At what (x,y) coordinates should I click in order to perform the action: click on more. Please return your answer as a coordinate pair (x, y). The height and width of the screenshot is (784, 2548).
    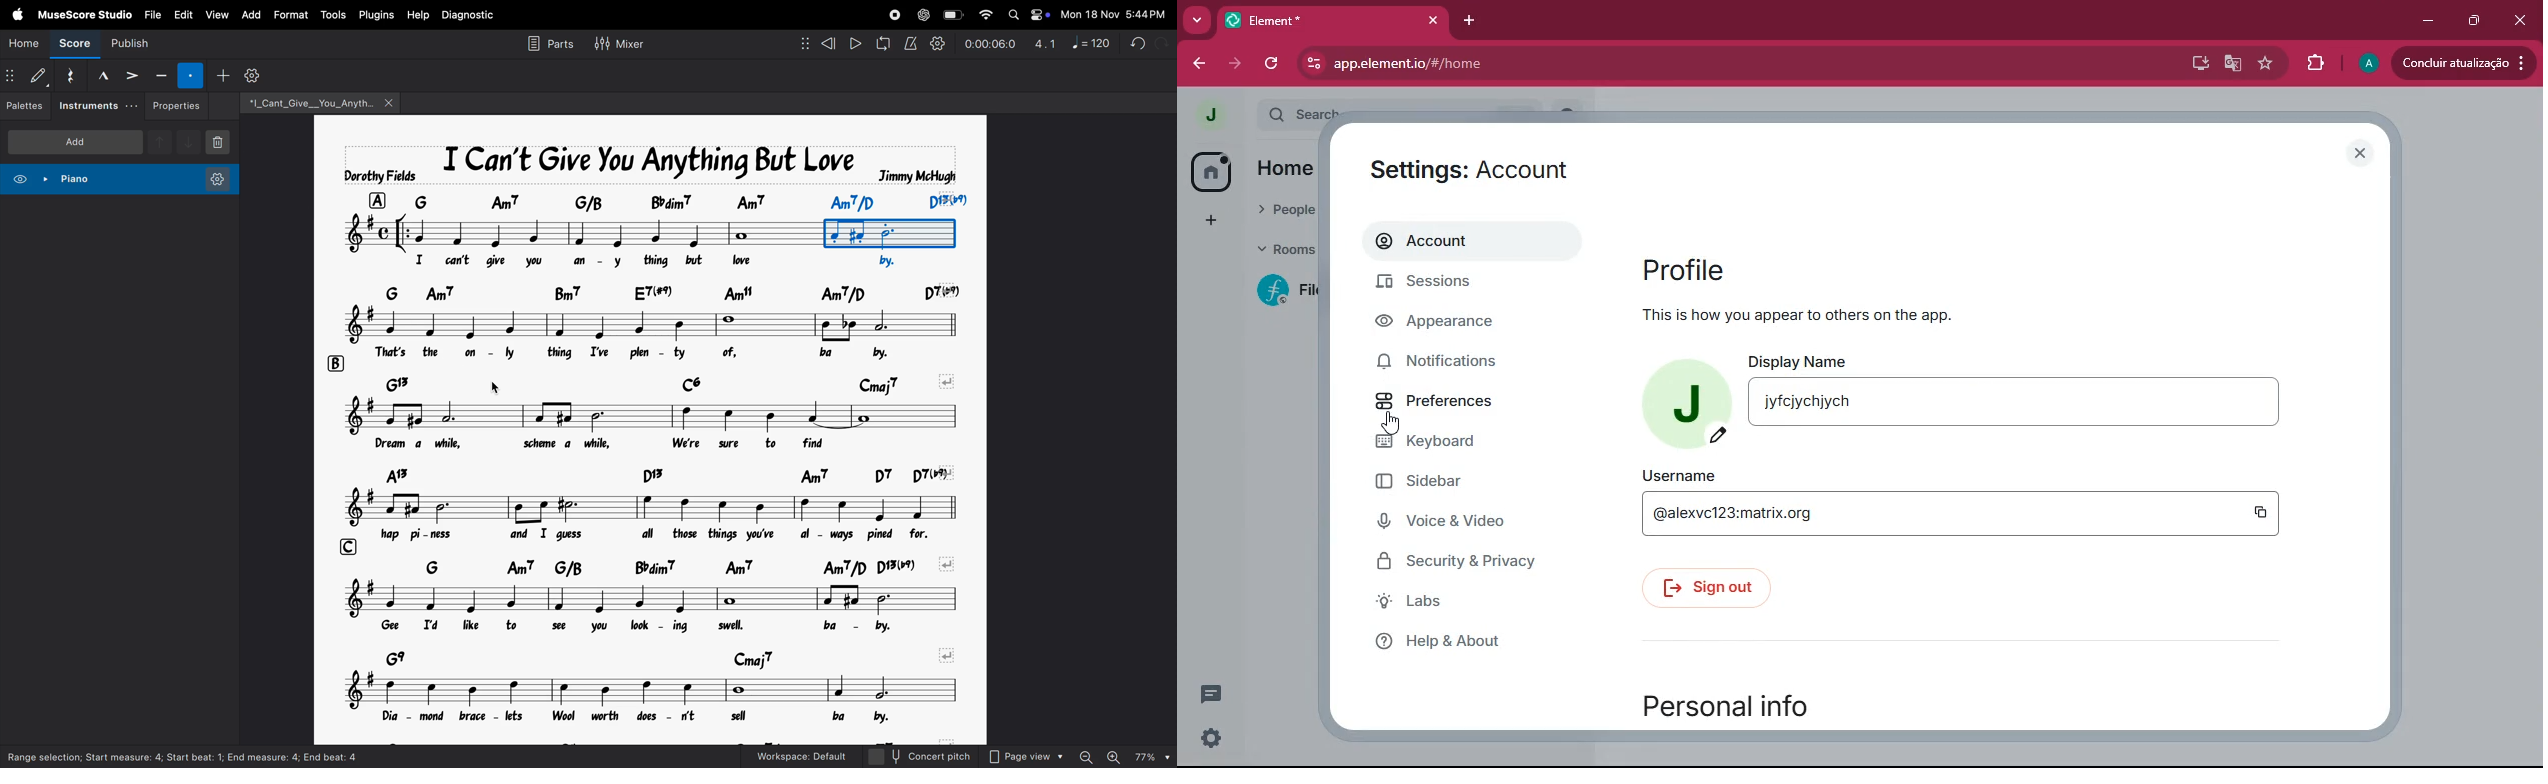
    Looking at the image, I should click on (1196, 18).